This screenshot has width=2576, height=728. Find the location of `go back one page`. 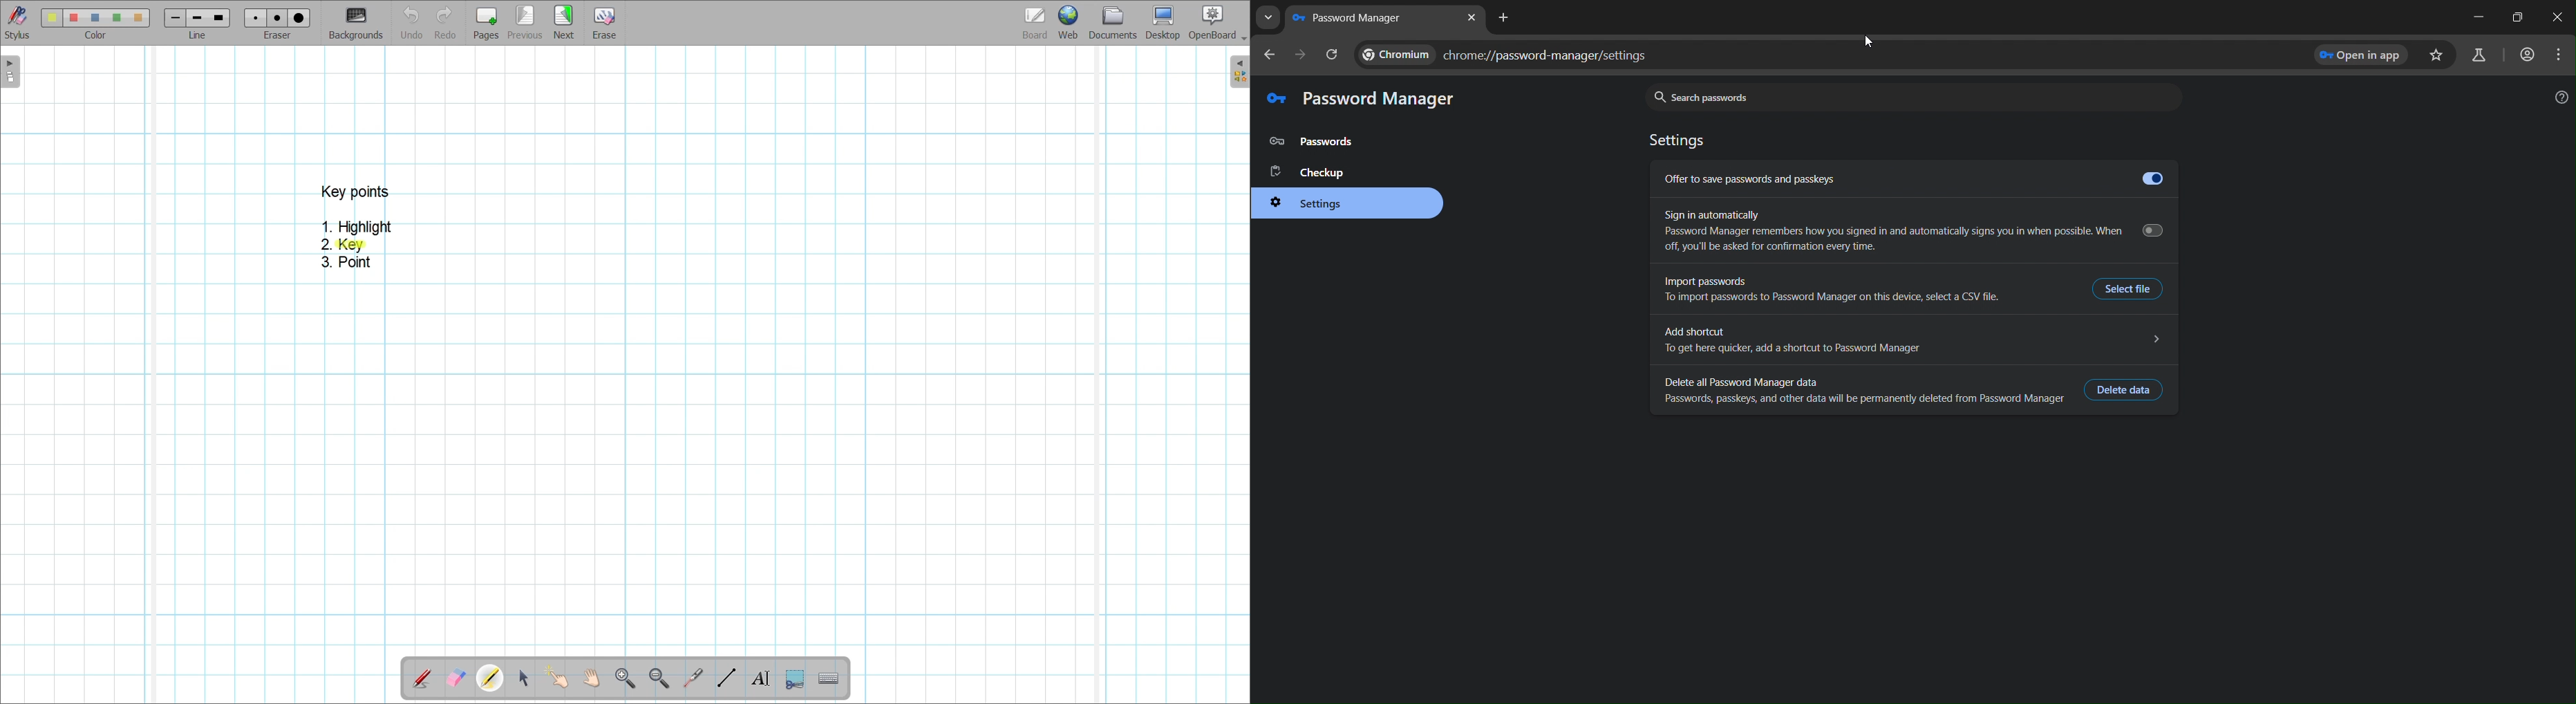

go back one page is located at coordinates (1270, 55).